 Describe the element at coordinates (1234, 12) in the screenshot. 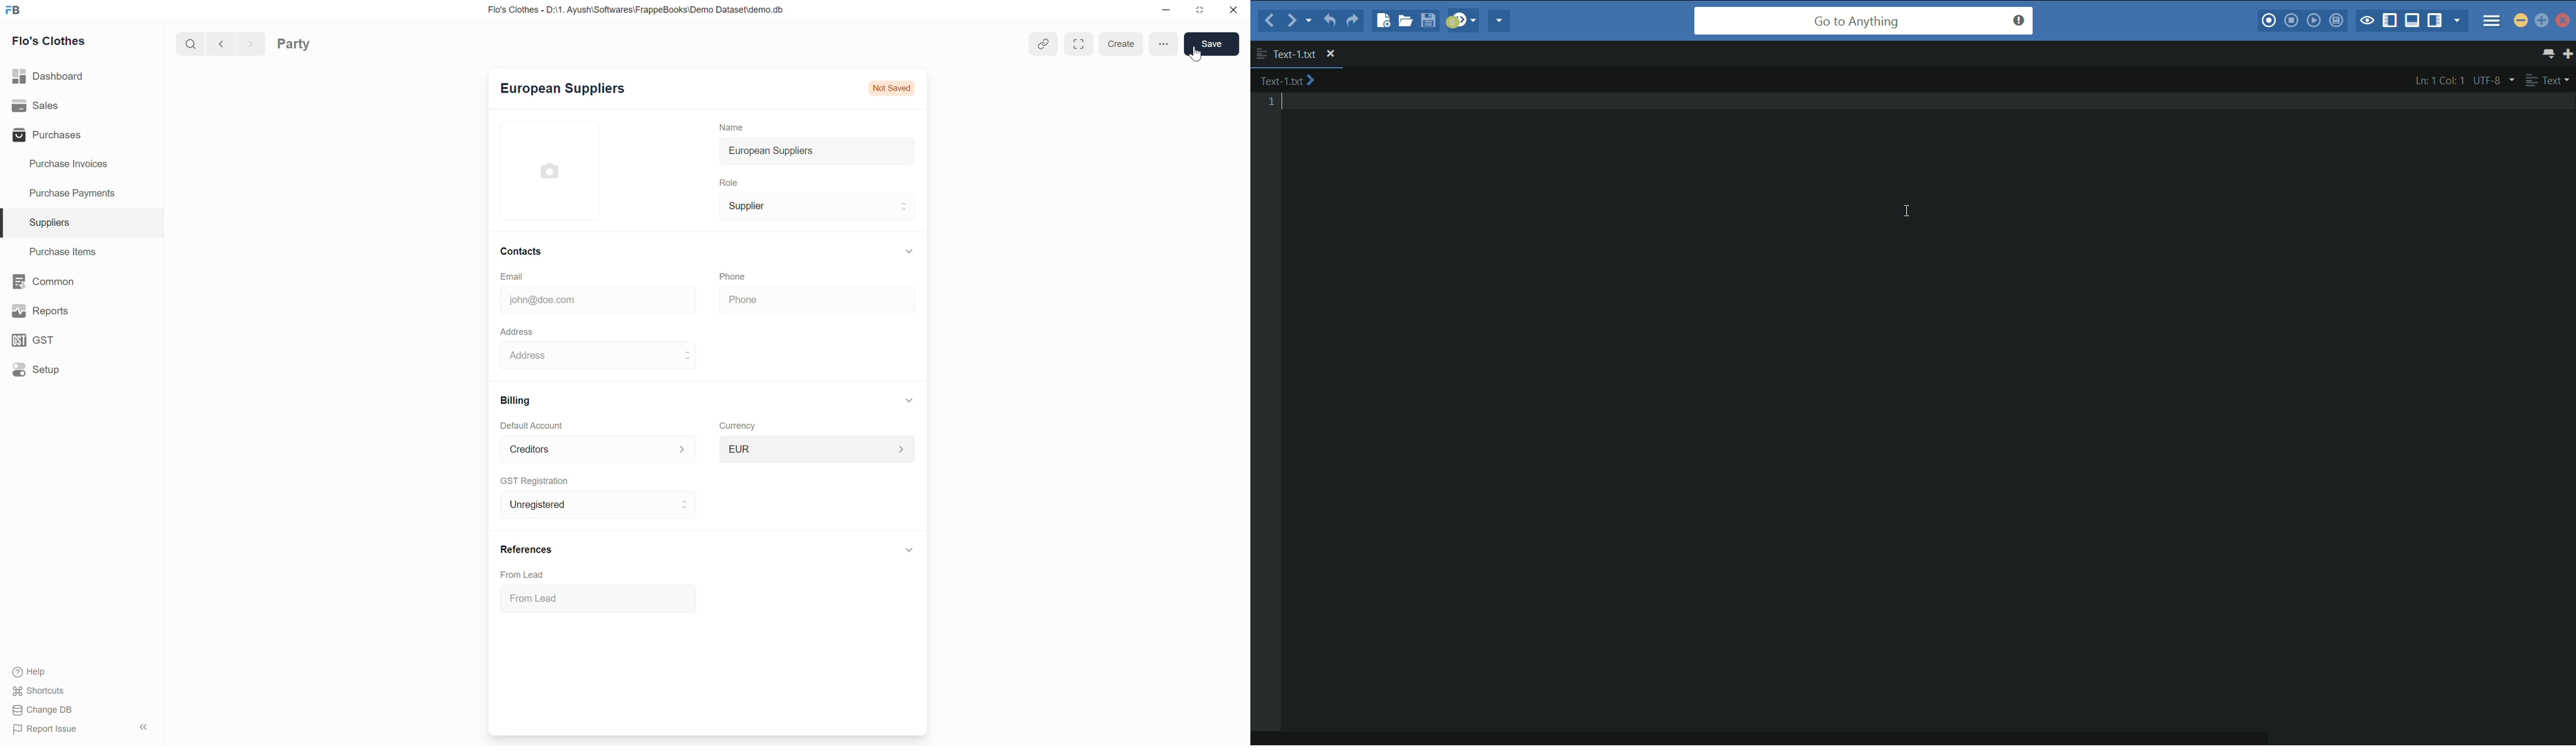

I see `close` at that location.